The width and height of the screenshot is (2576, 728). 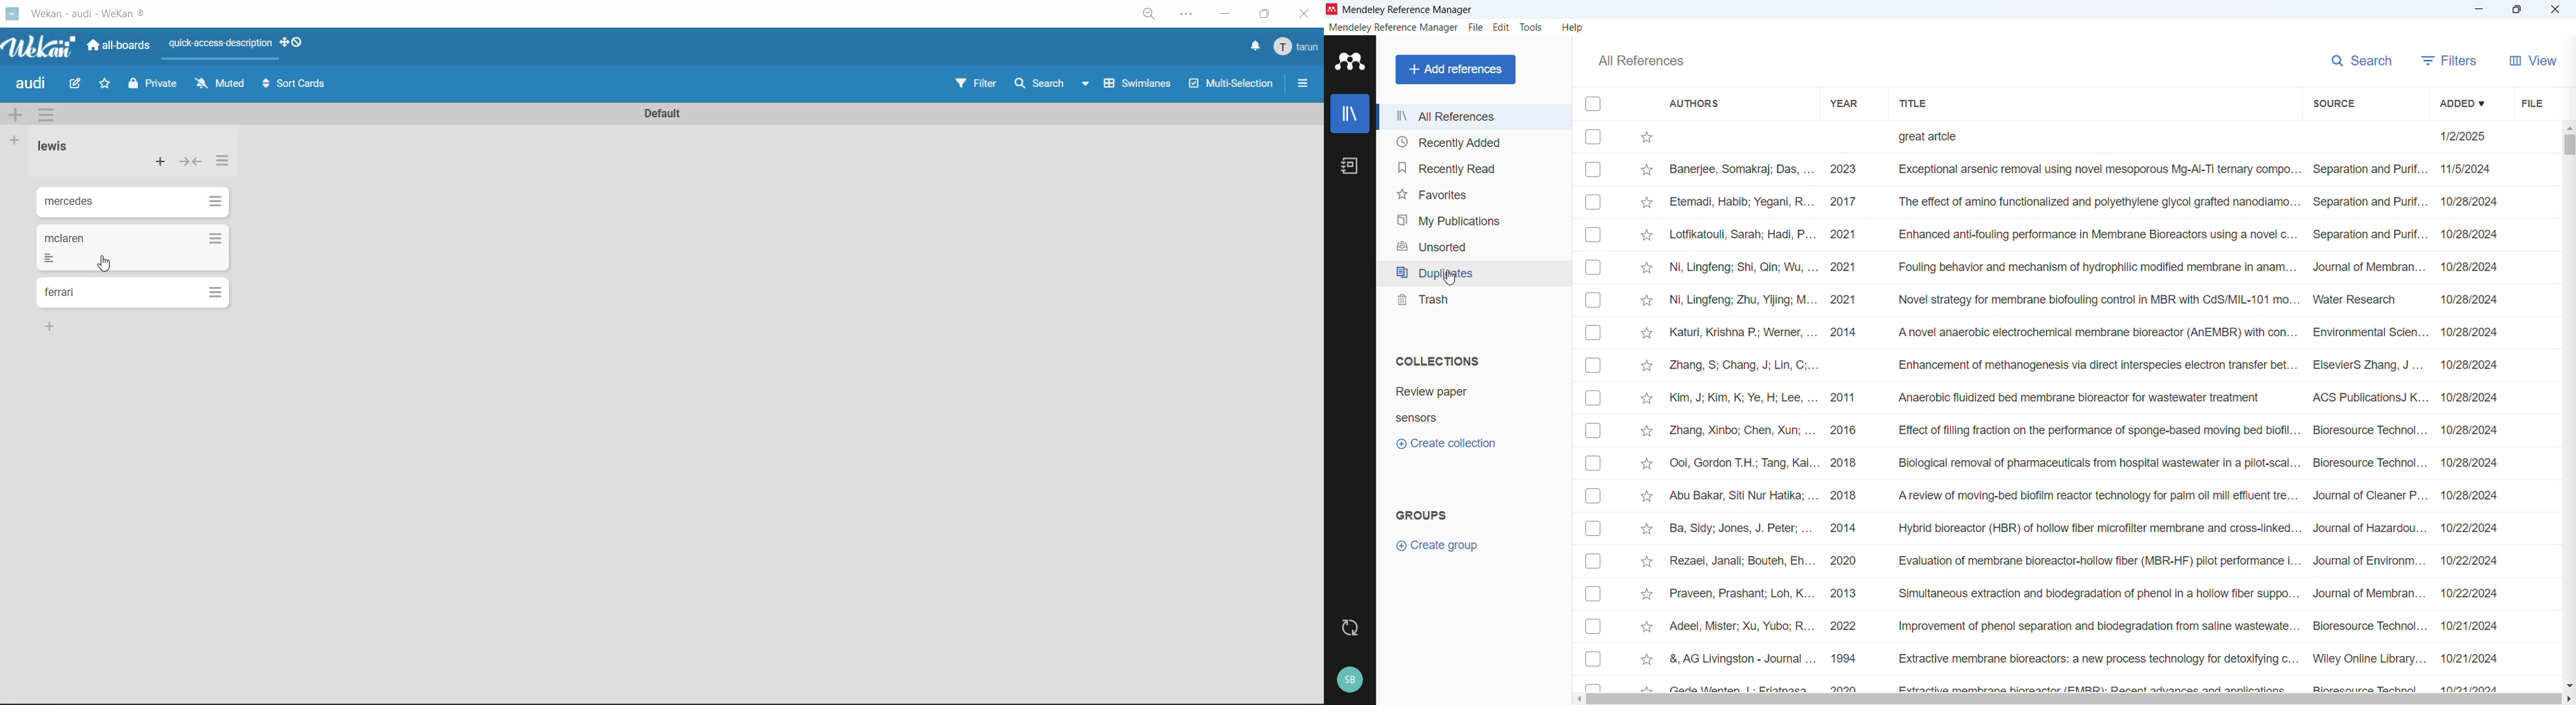 What do you see at coordinates (2569, 700) in the screenshot?
I see `Scroll left ` at bounding box center [2569, 700].